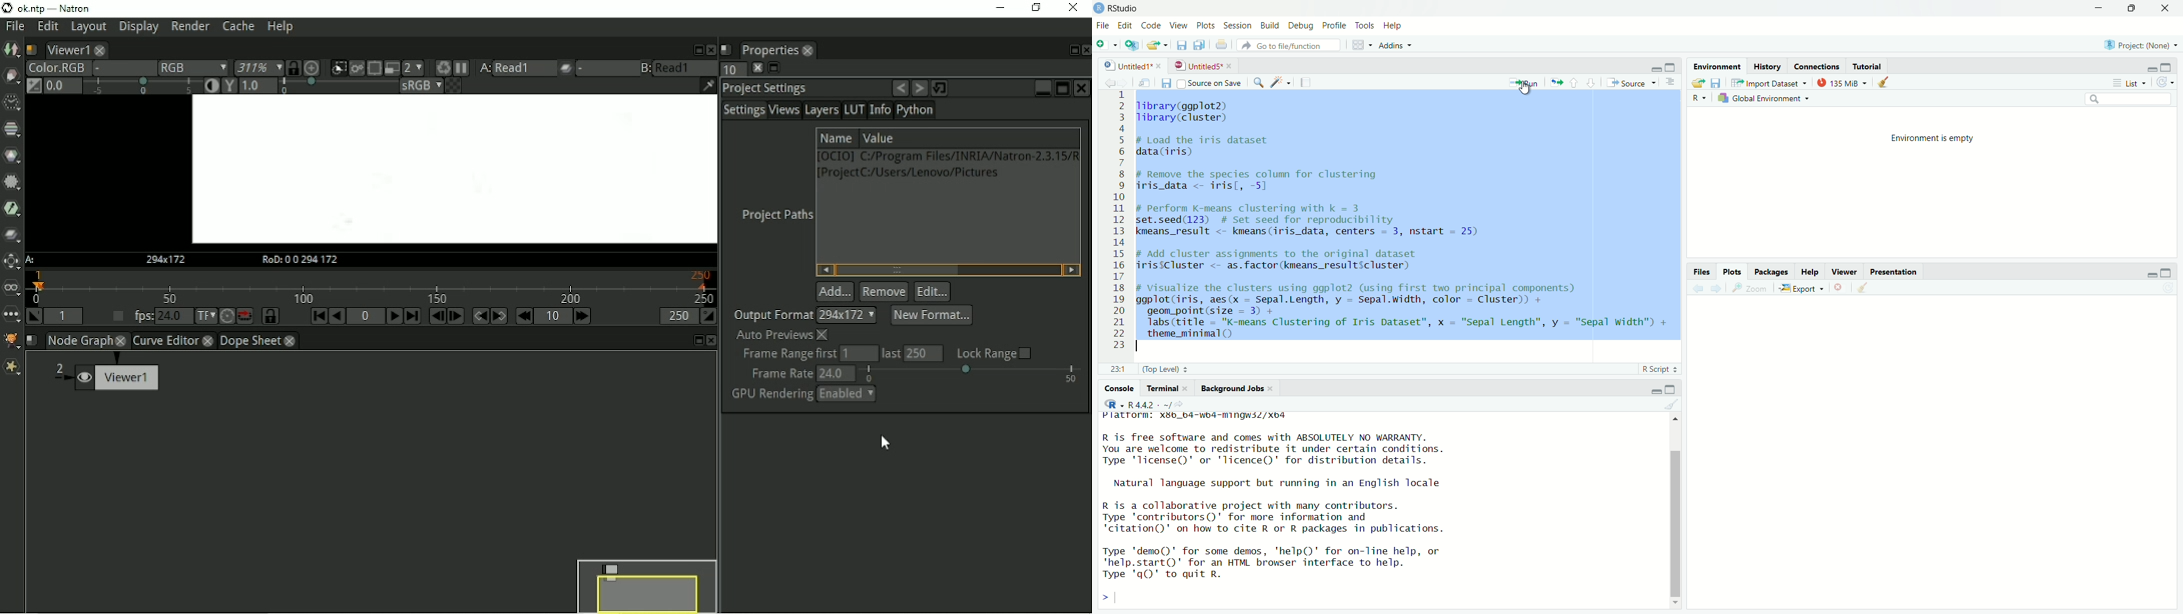 The height and width of the screenshot is (616, 2184). What do you see at coordinates (1165, 368) in the screenshot?
I see `(Top level)` at bounding box center [1165, 368].